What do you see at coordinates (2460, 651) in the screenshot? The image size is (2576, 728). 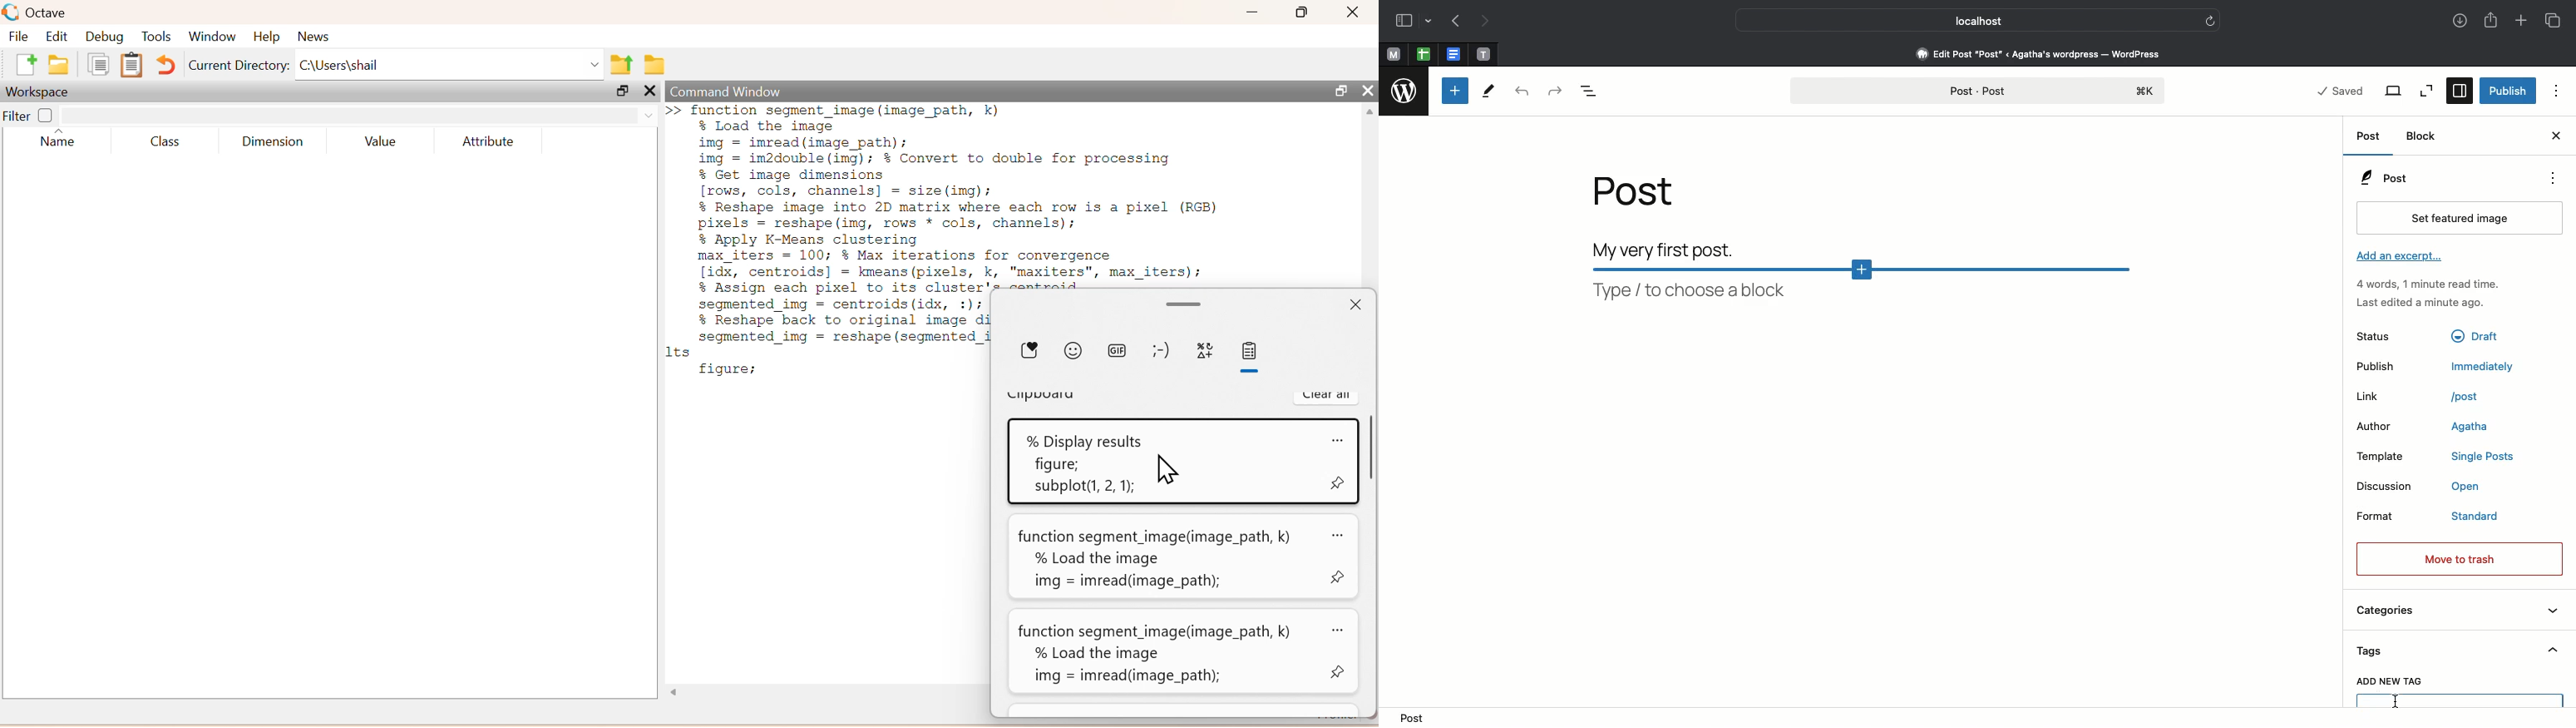 I see `Tags` at bounding box center [2460, 651].